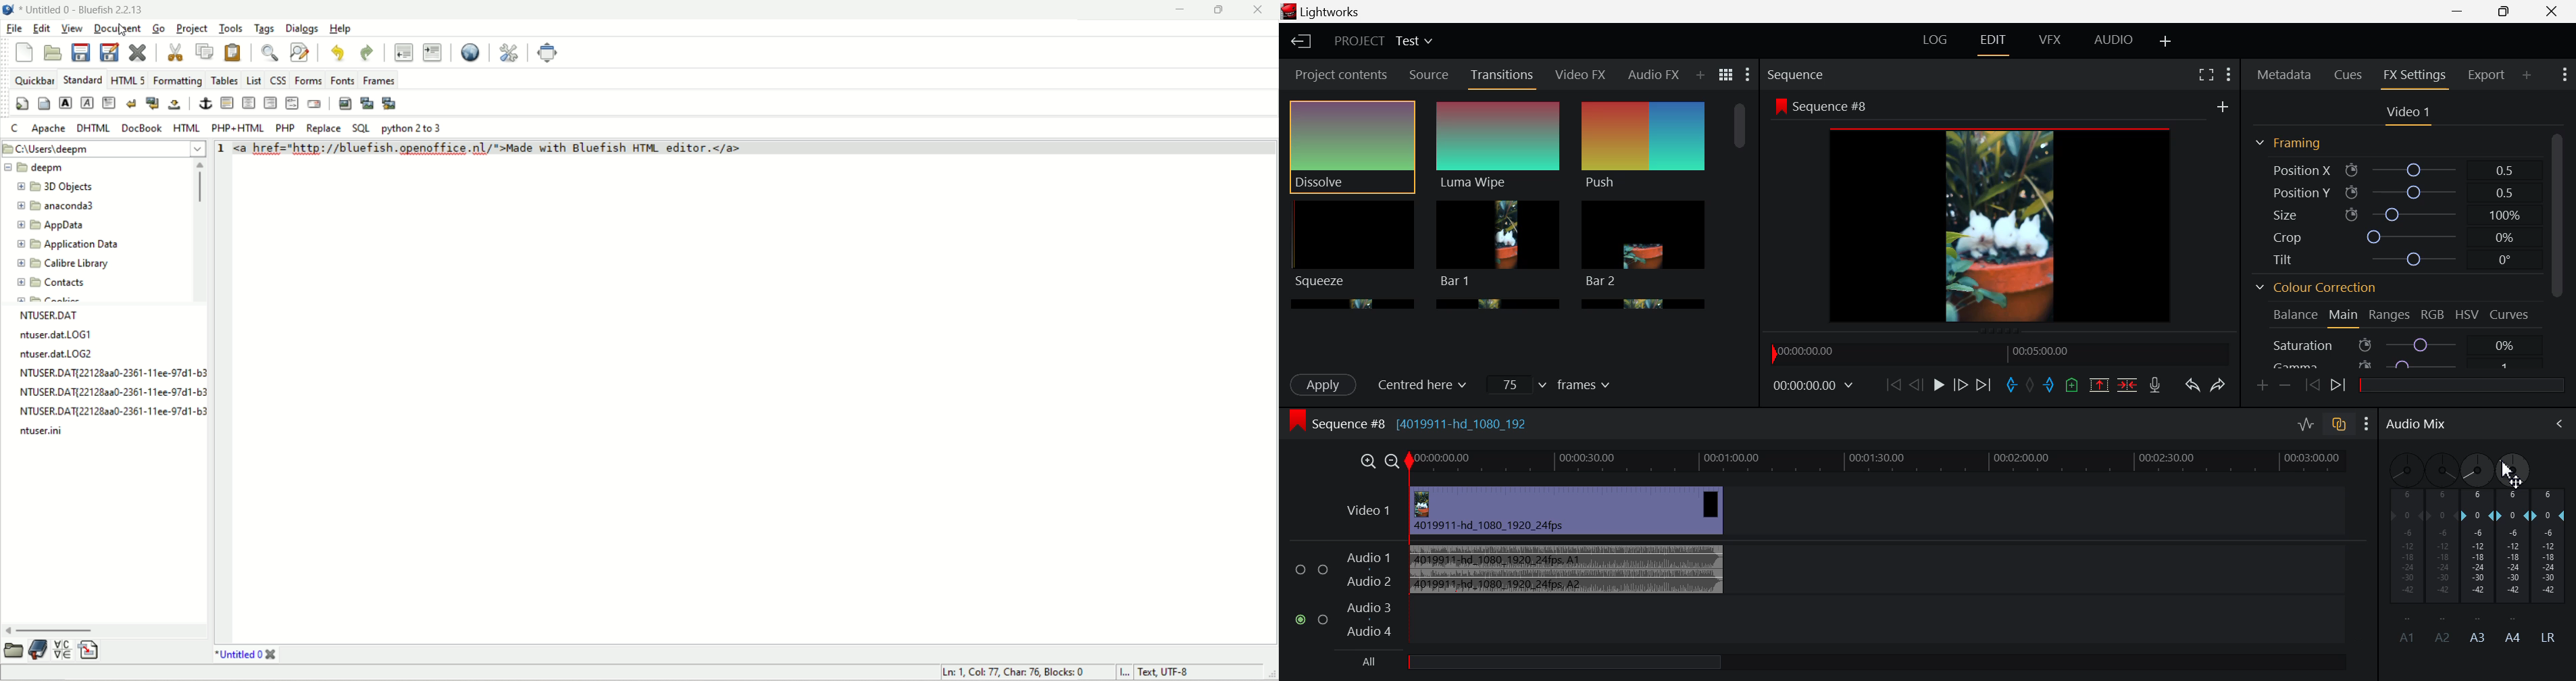 Image resolution: width=2576 pixels, height=700 pixels. Describe the element at coordinates (65, 103) in the screenshot. I see `strong` at that location.